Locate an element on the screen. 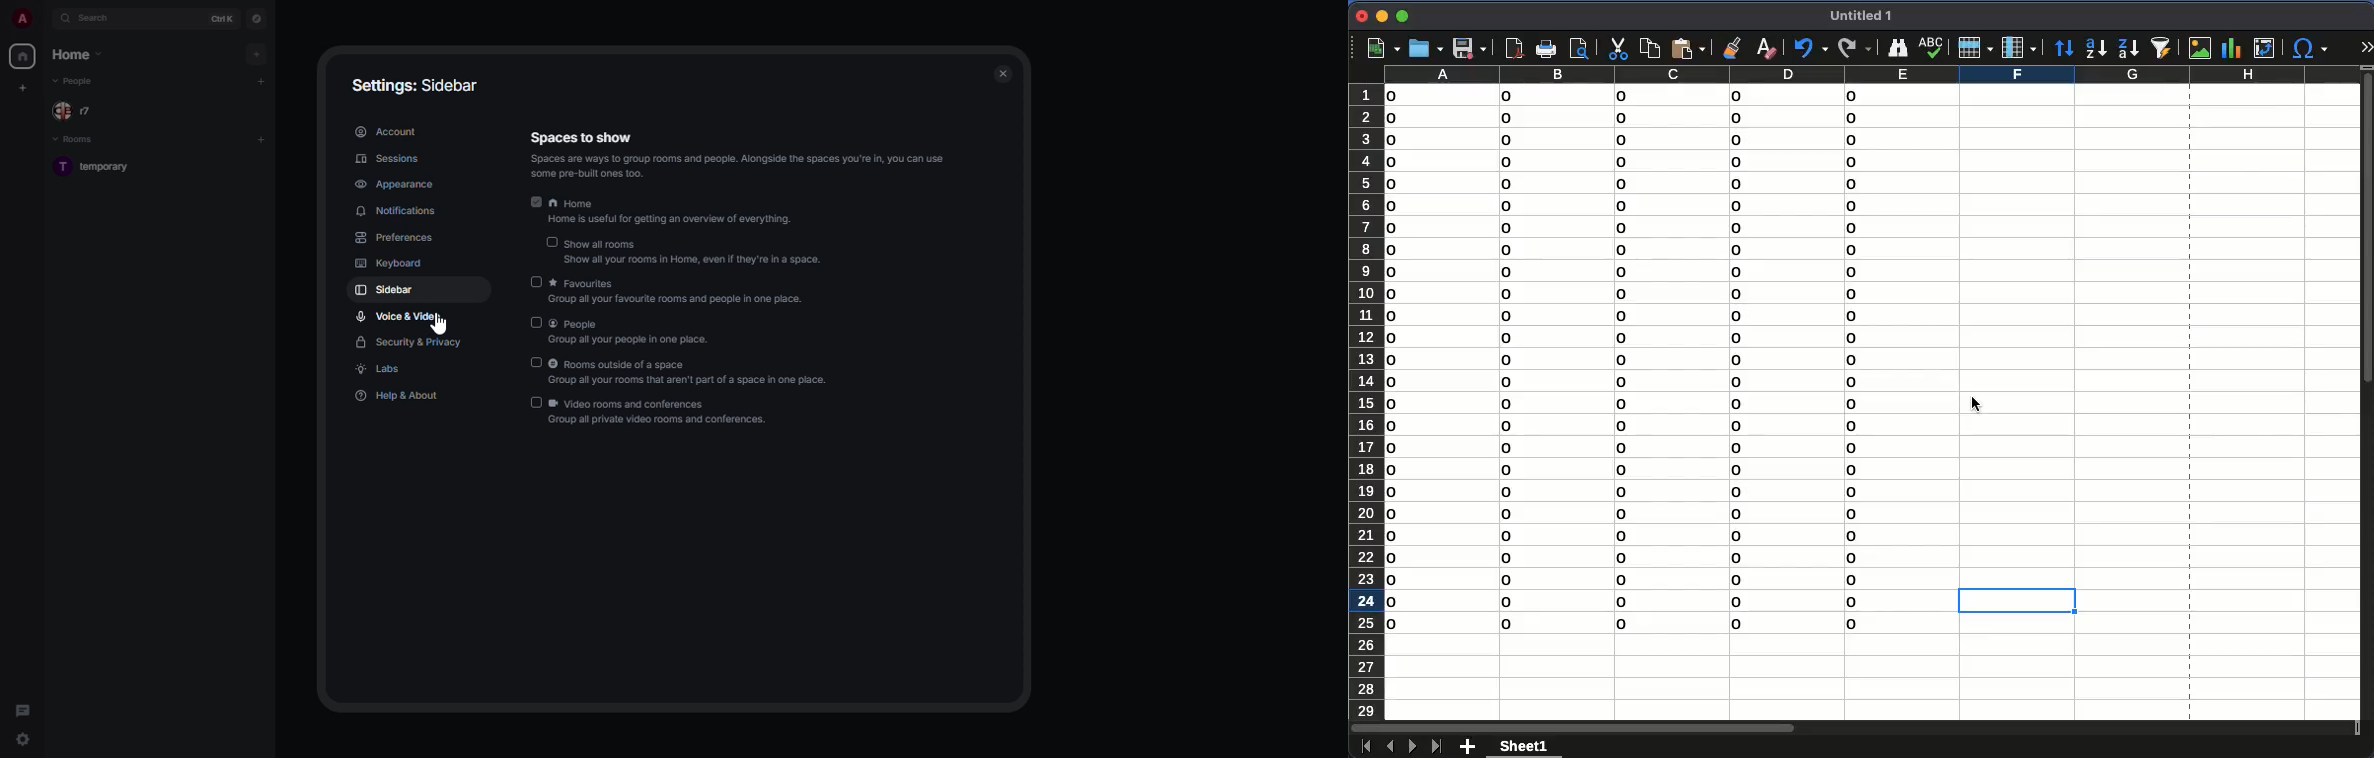  minimize is located at coordinates (1381, 16).